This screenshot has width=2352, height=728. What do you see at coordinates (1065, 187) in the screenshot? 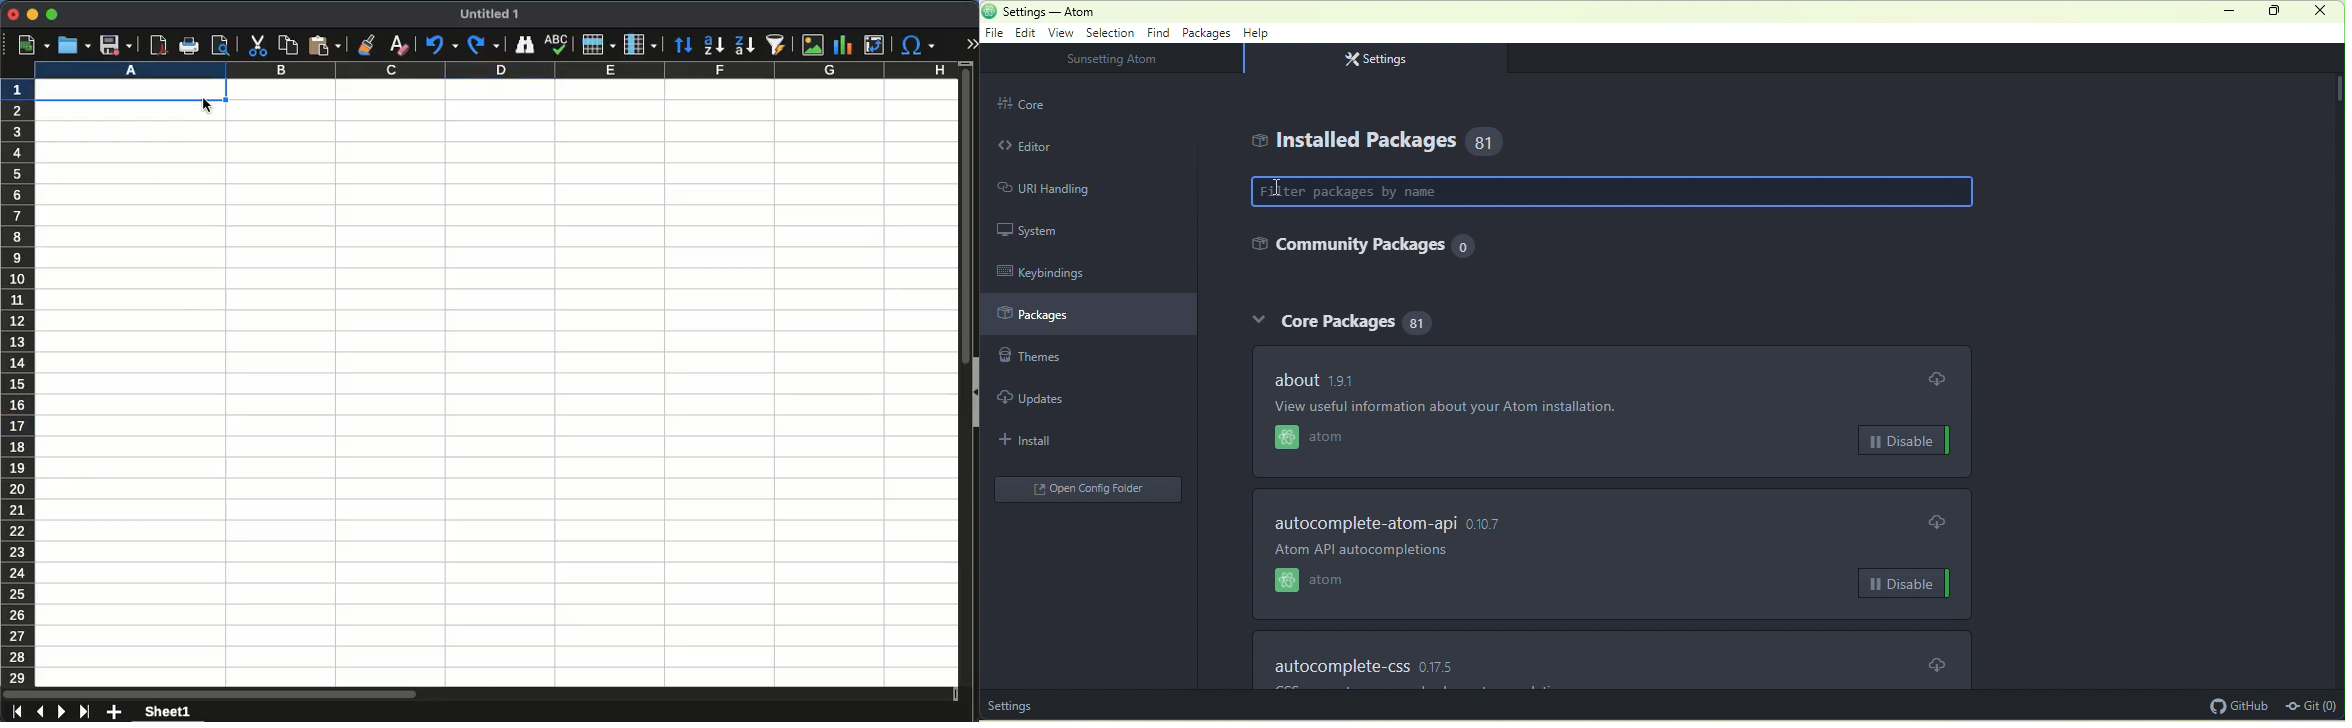
I see `uri handling` at bounding box center [1065, 187].